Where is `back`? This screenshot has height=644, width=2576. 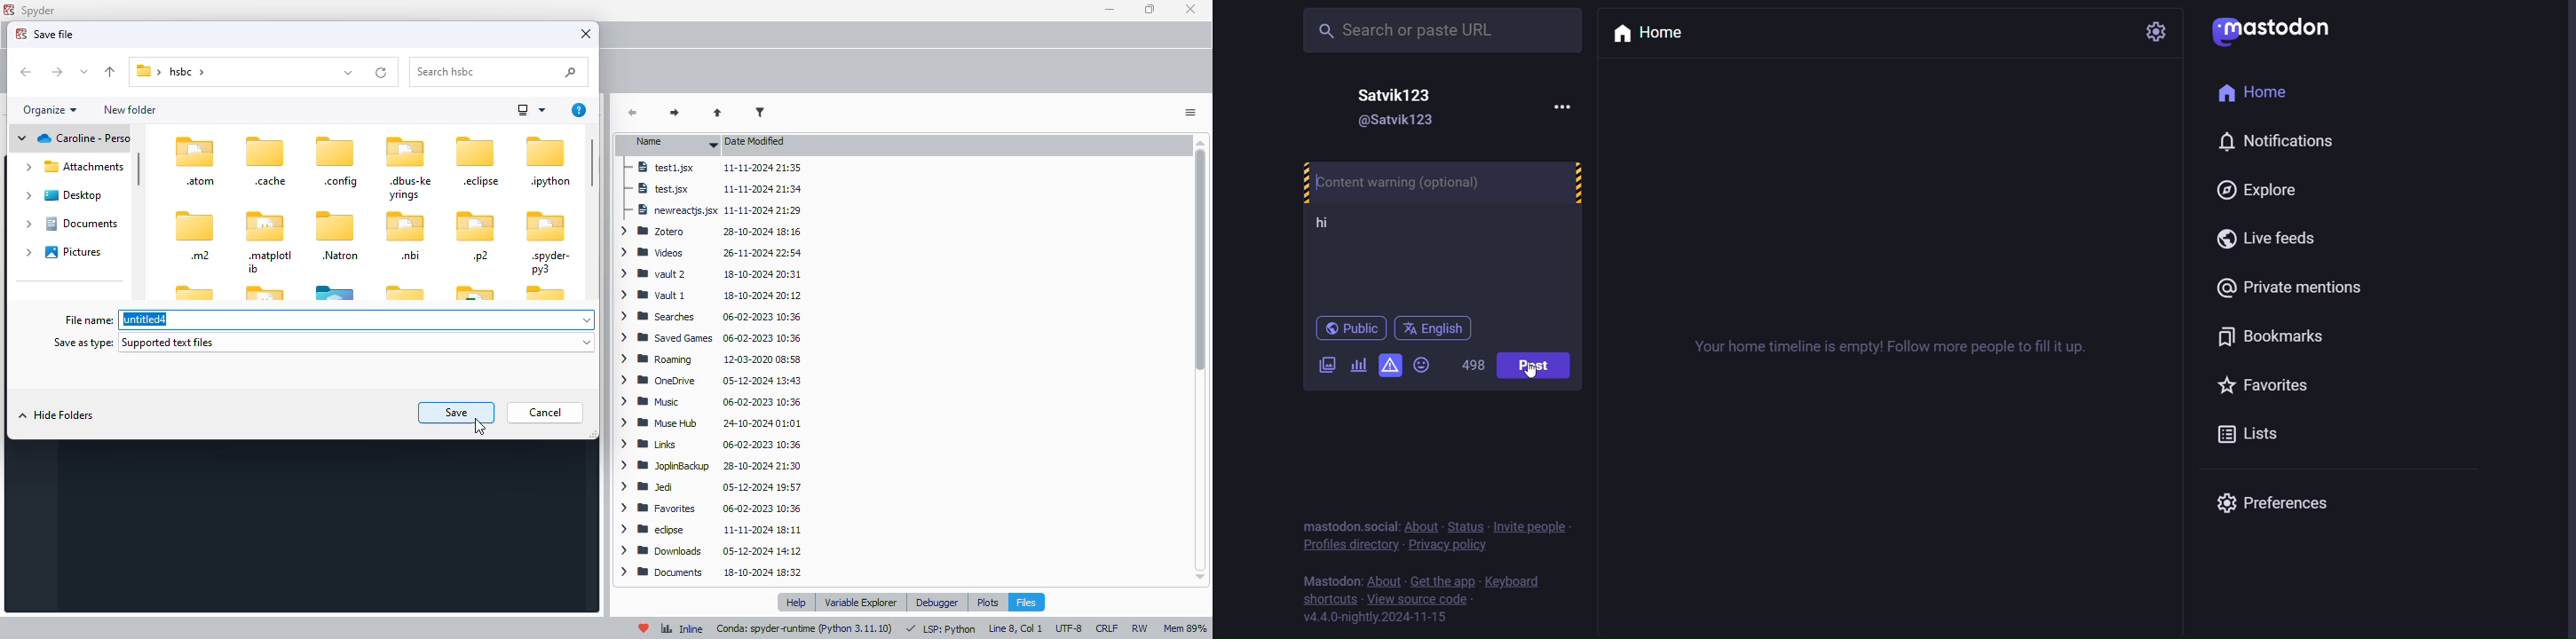
back is located at coordinates (634, 114).